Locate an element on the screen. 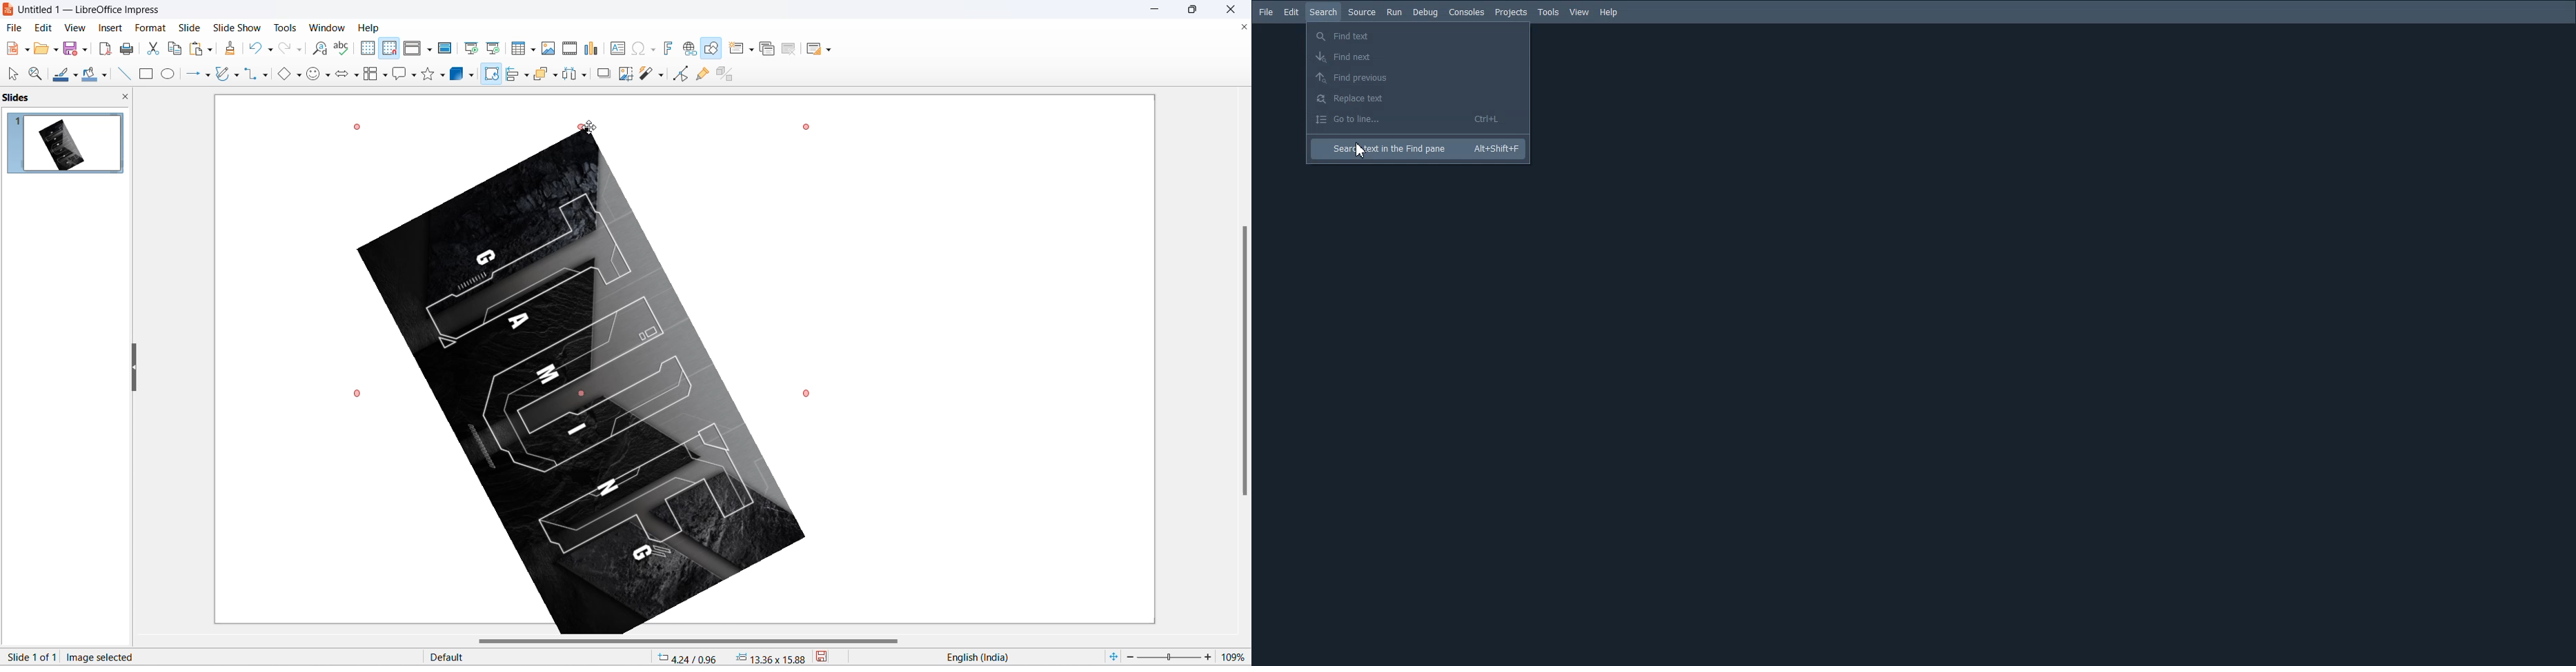  3d object is located at coordinates (465, 74).